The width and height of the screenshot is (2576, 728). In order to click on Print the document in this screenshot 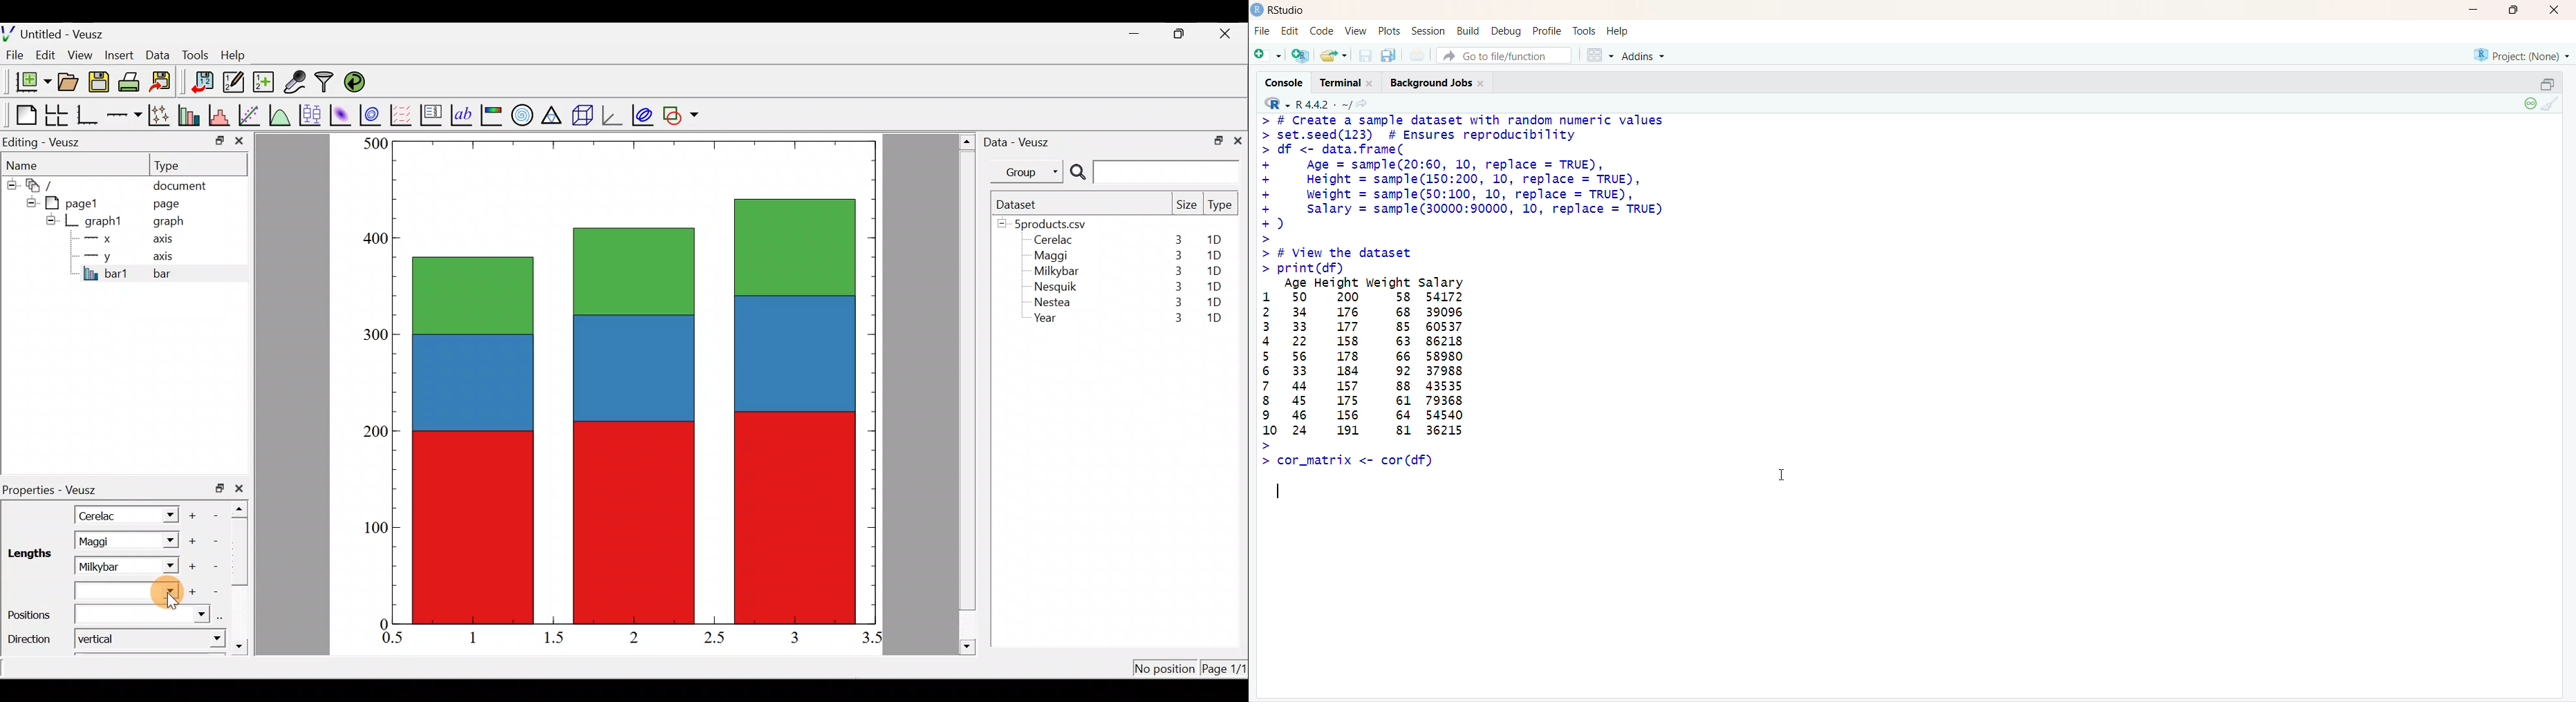, I will do `click(133, 81)`.